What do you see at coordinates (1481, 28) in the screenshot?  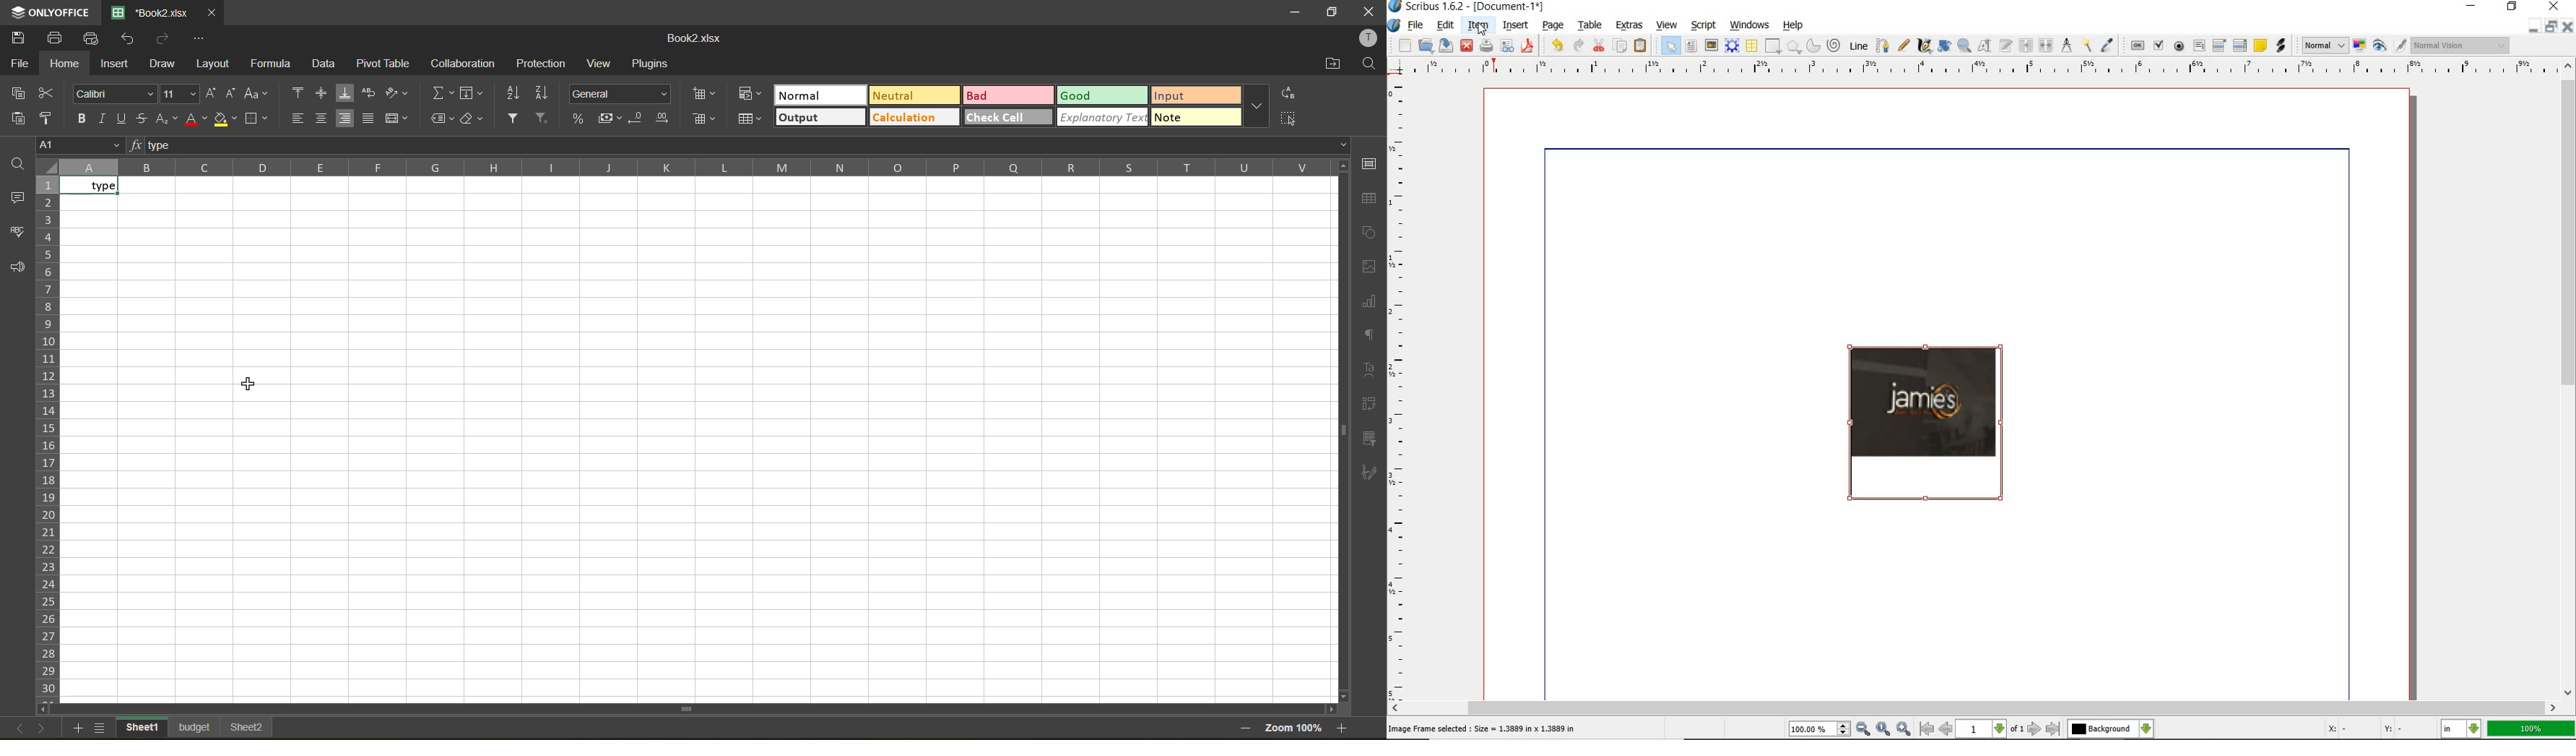 I see `Cursor Position` at bounding box center [1481, 28].